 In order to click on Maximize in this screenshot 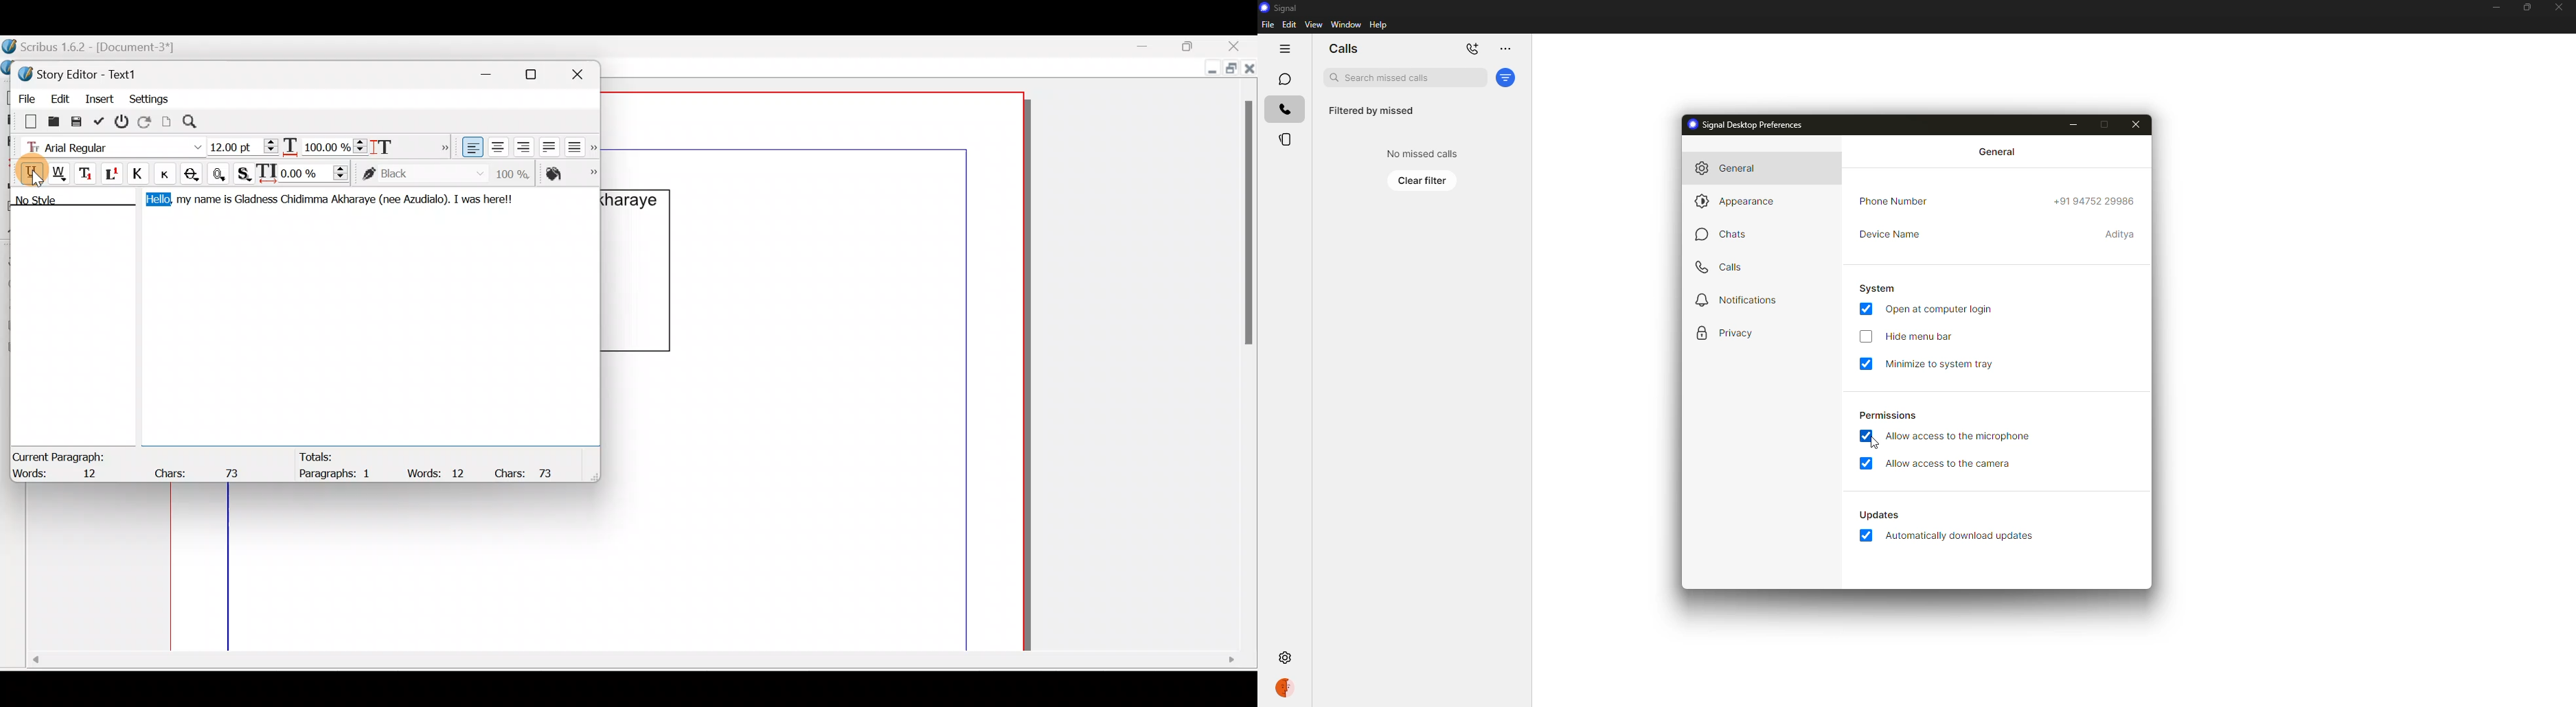, I will do `click(1229, 70)`.